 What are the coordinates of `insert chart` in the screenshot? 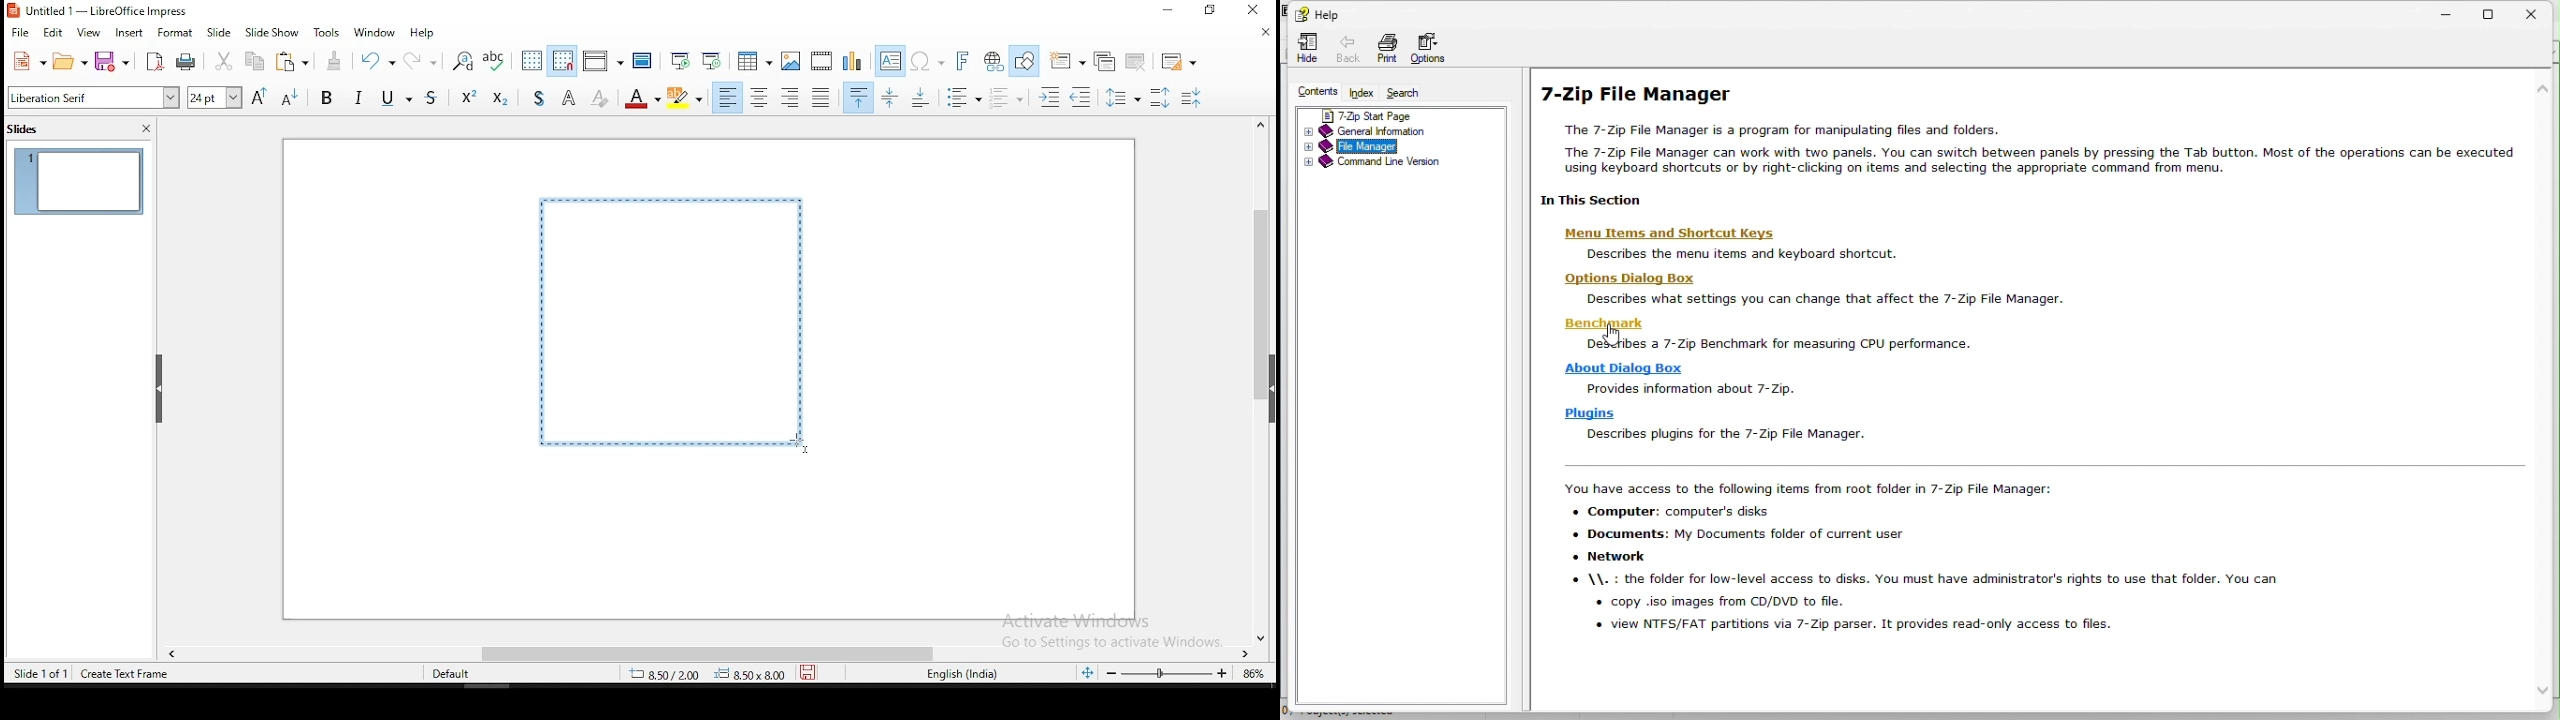 It's located at (852, 60).